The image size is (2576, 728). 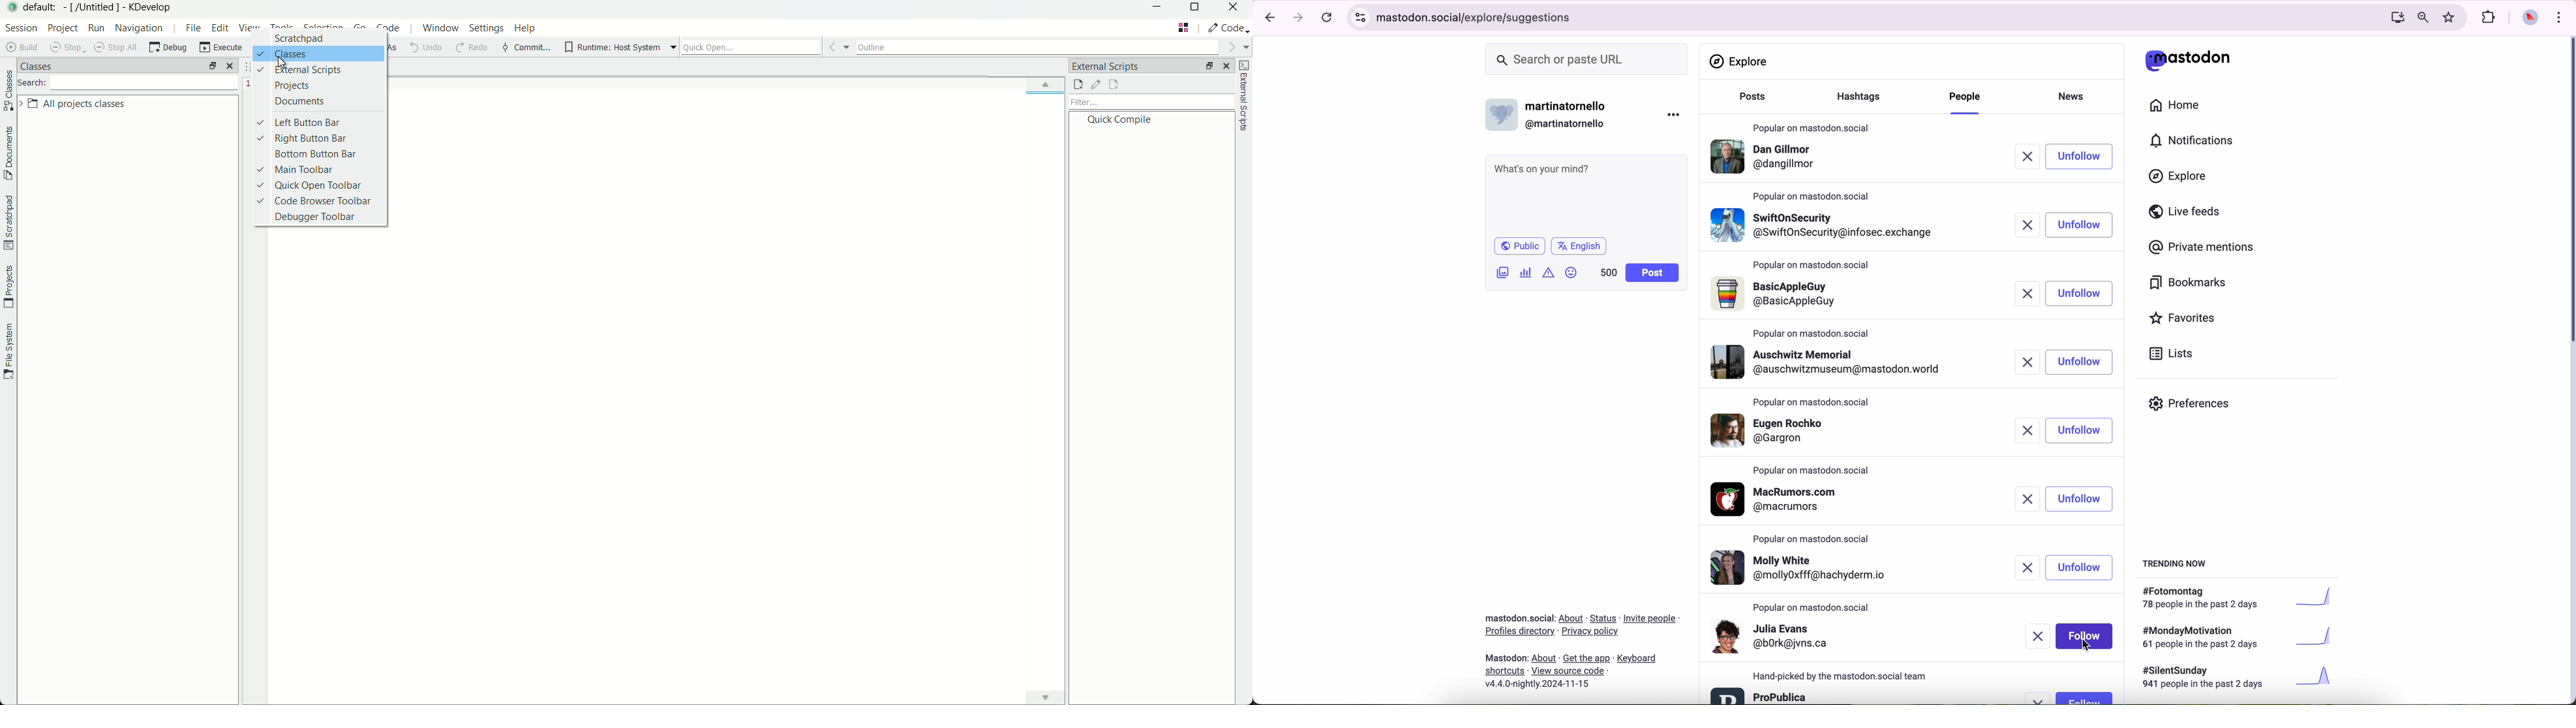 I want to click on popular on mastodon.social, so click(x=1812, y=266).